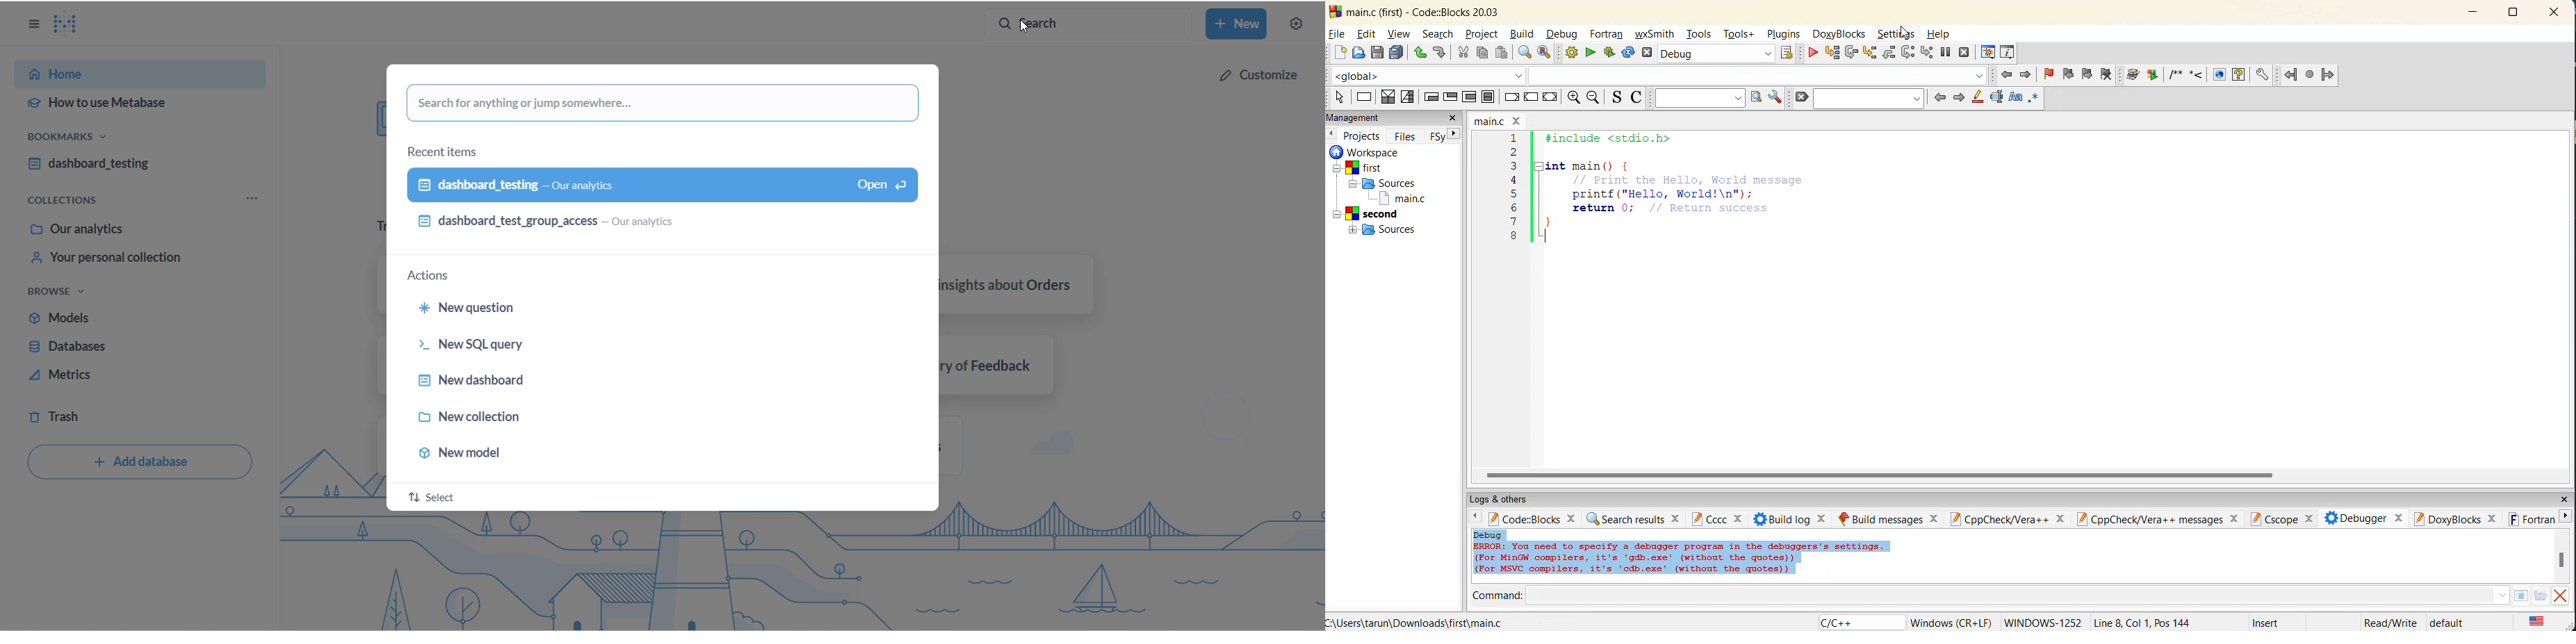  Describe the element at coordinates (2568, 520) in the screenshot. I see `next` at that location.